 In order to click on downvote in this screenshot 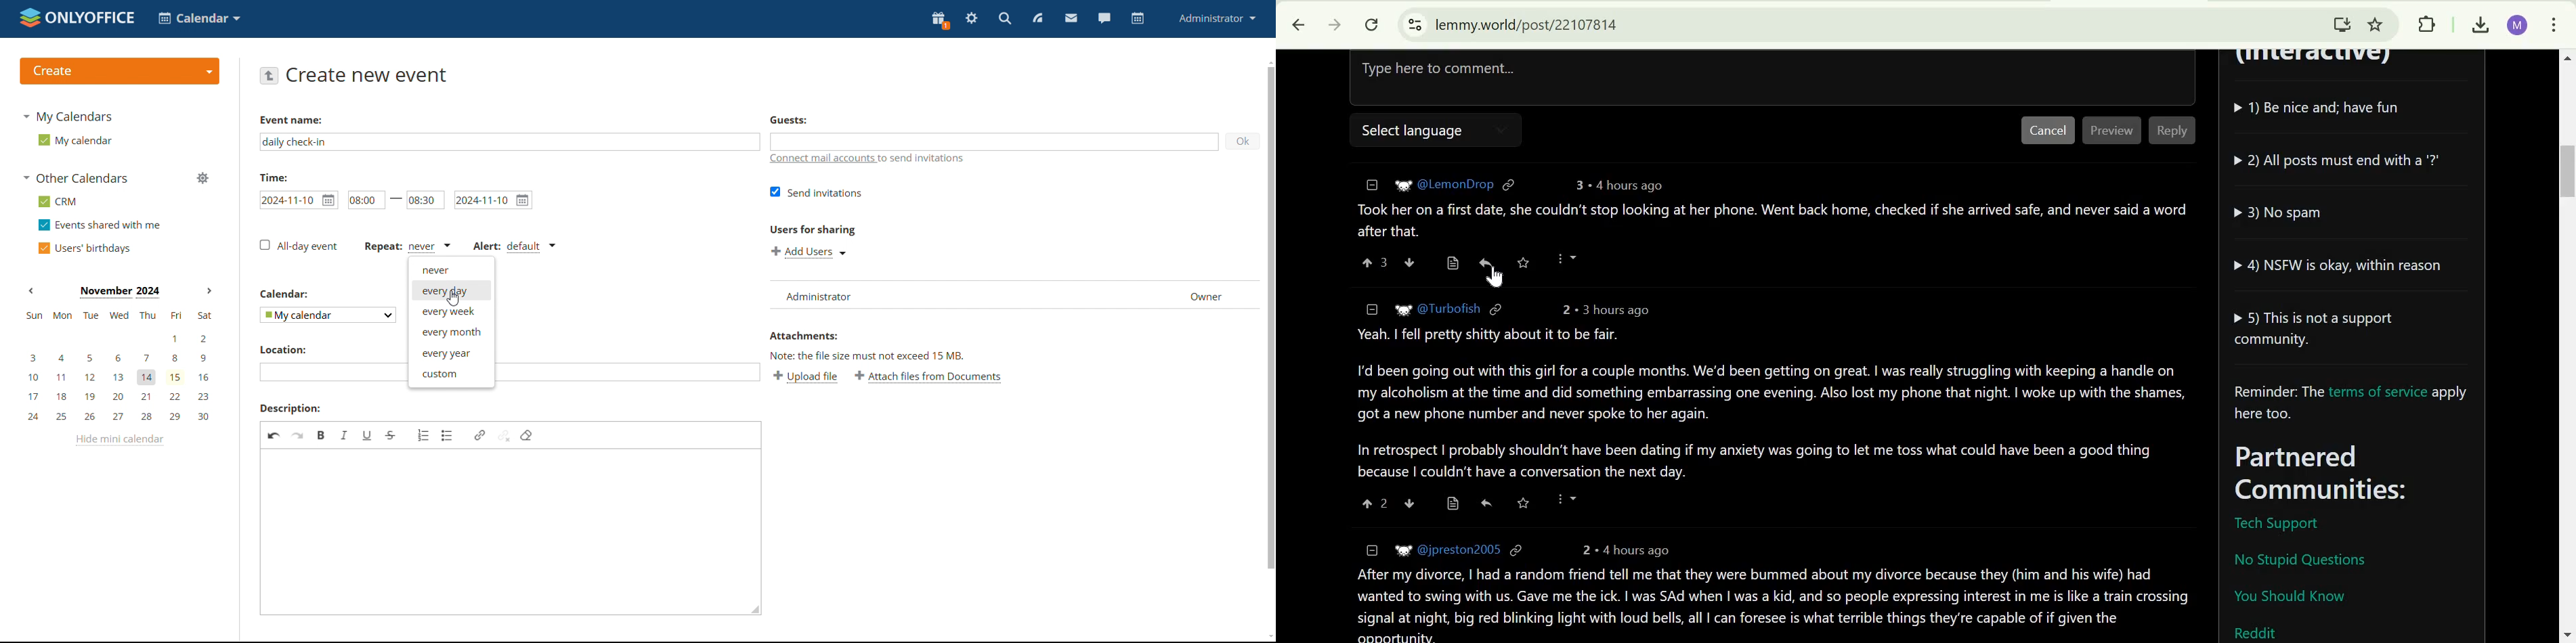, I will do `click(1409, 263)`.